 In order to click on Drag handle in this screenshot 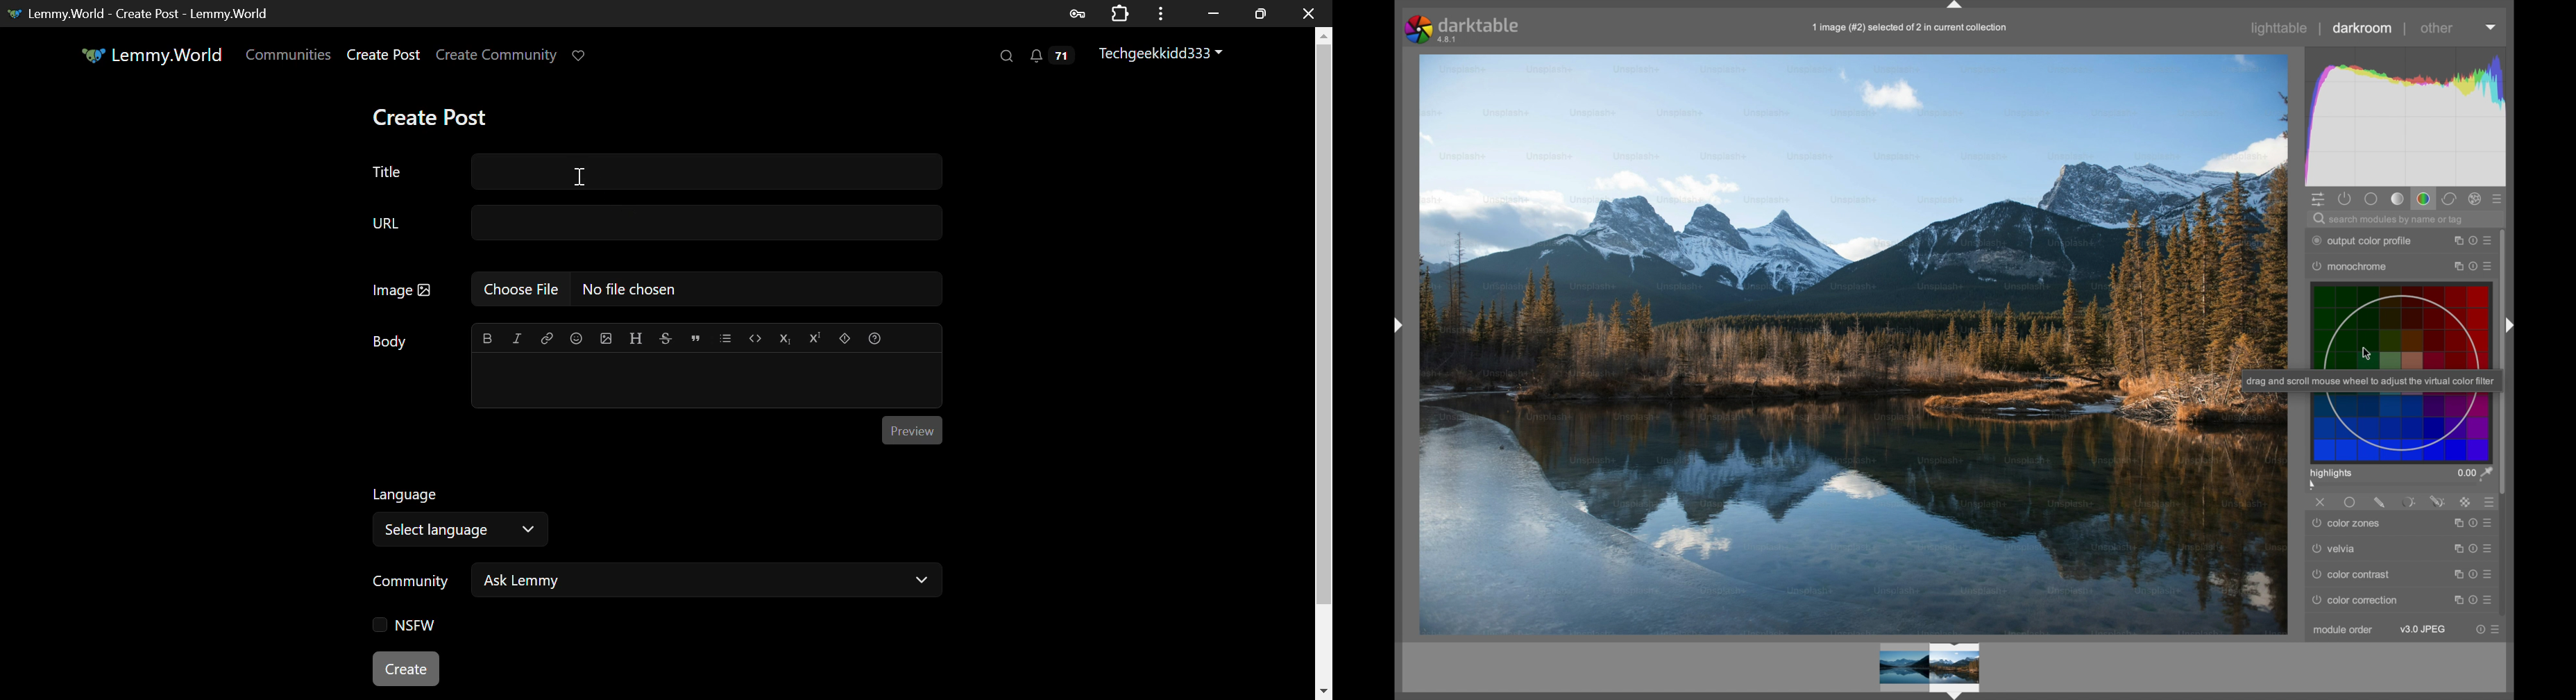, I will do `click(1397, 323)`.